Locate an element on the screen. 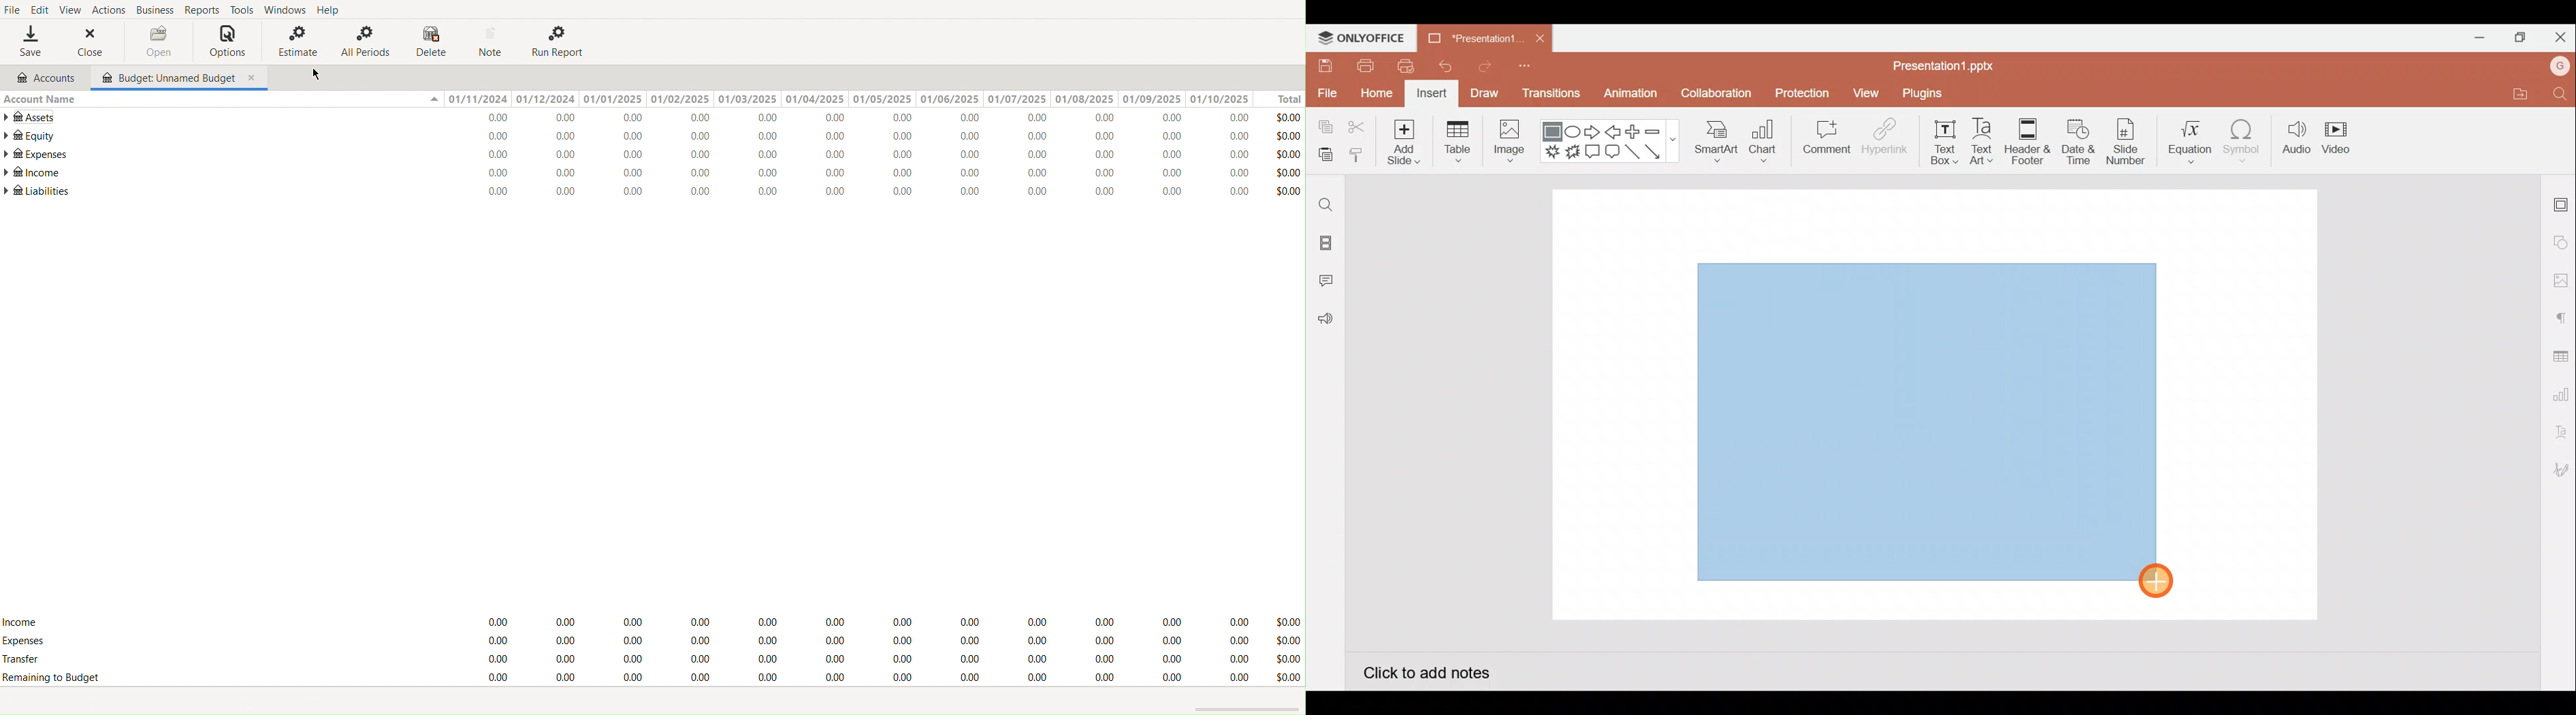 The image size is (2576, 728). Close is located at coordinates (83, 42).